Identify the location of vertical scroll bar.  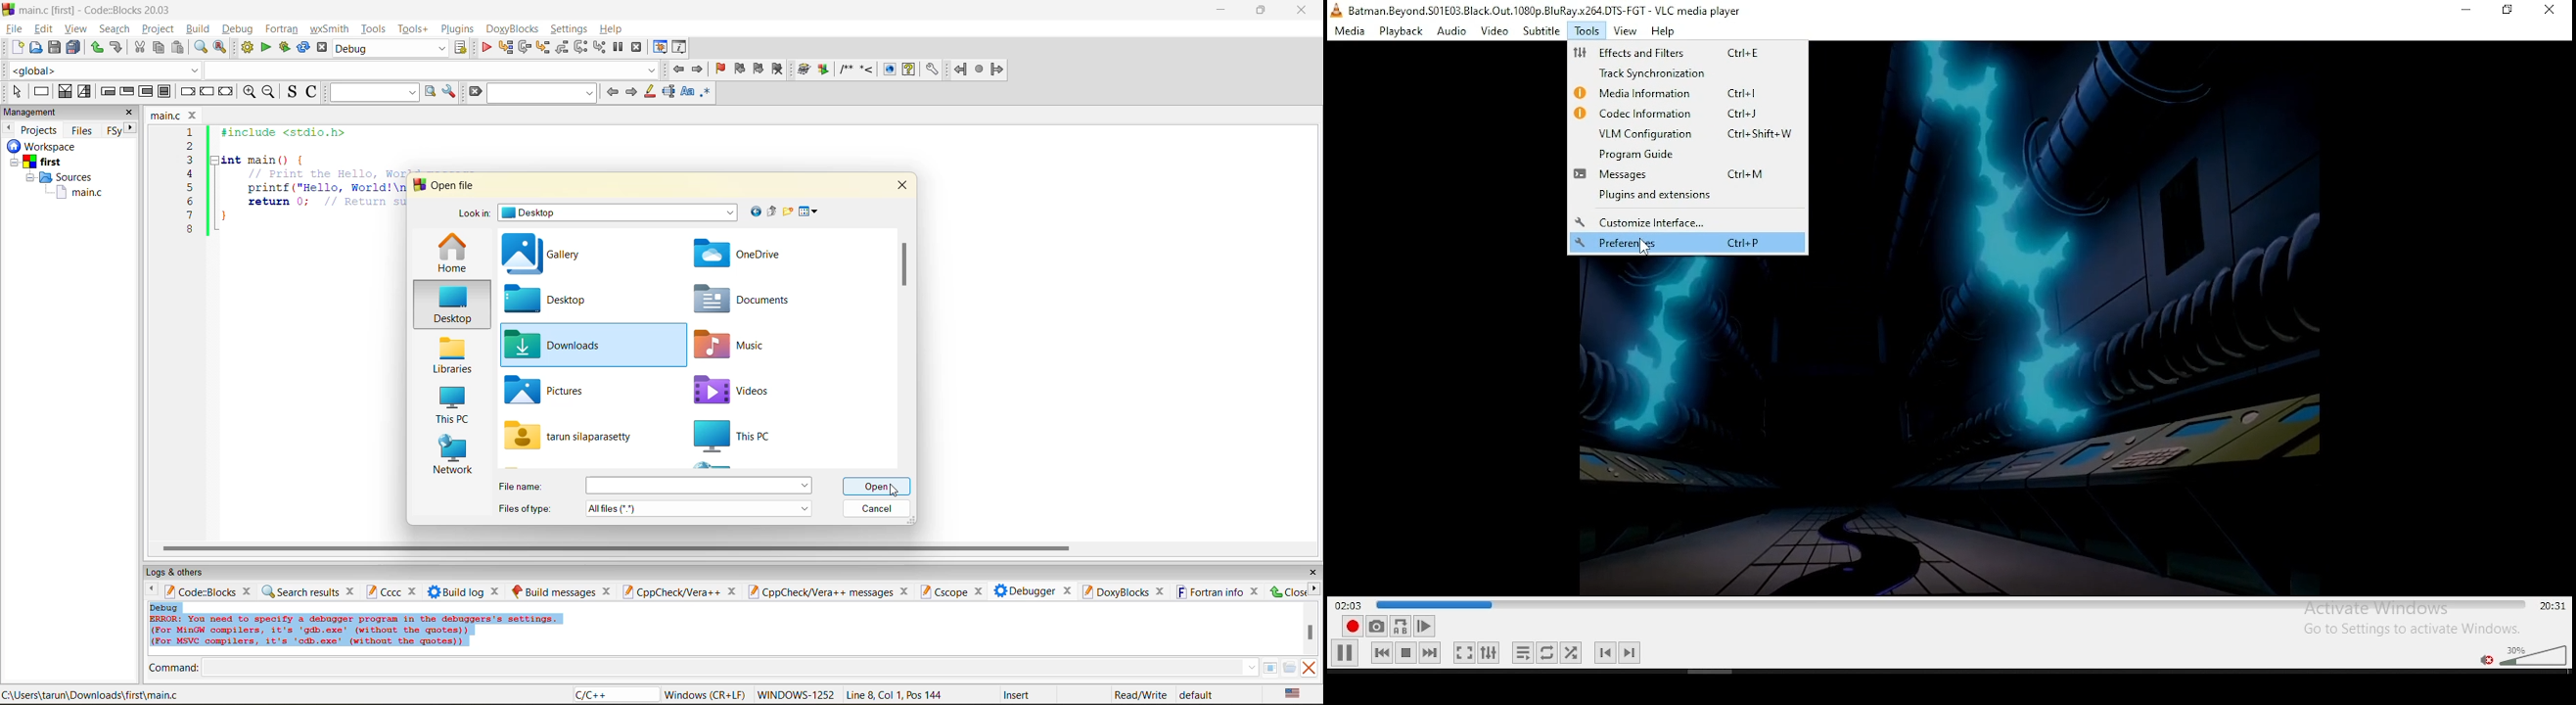
(903, 263).